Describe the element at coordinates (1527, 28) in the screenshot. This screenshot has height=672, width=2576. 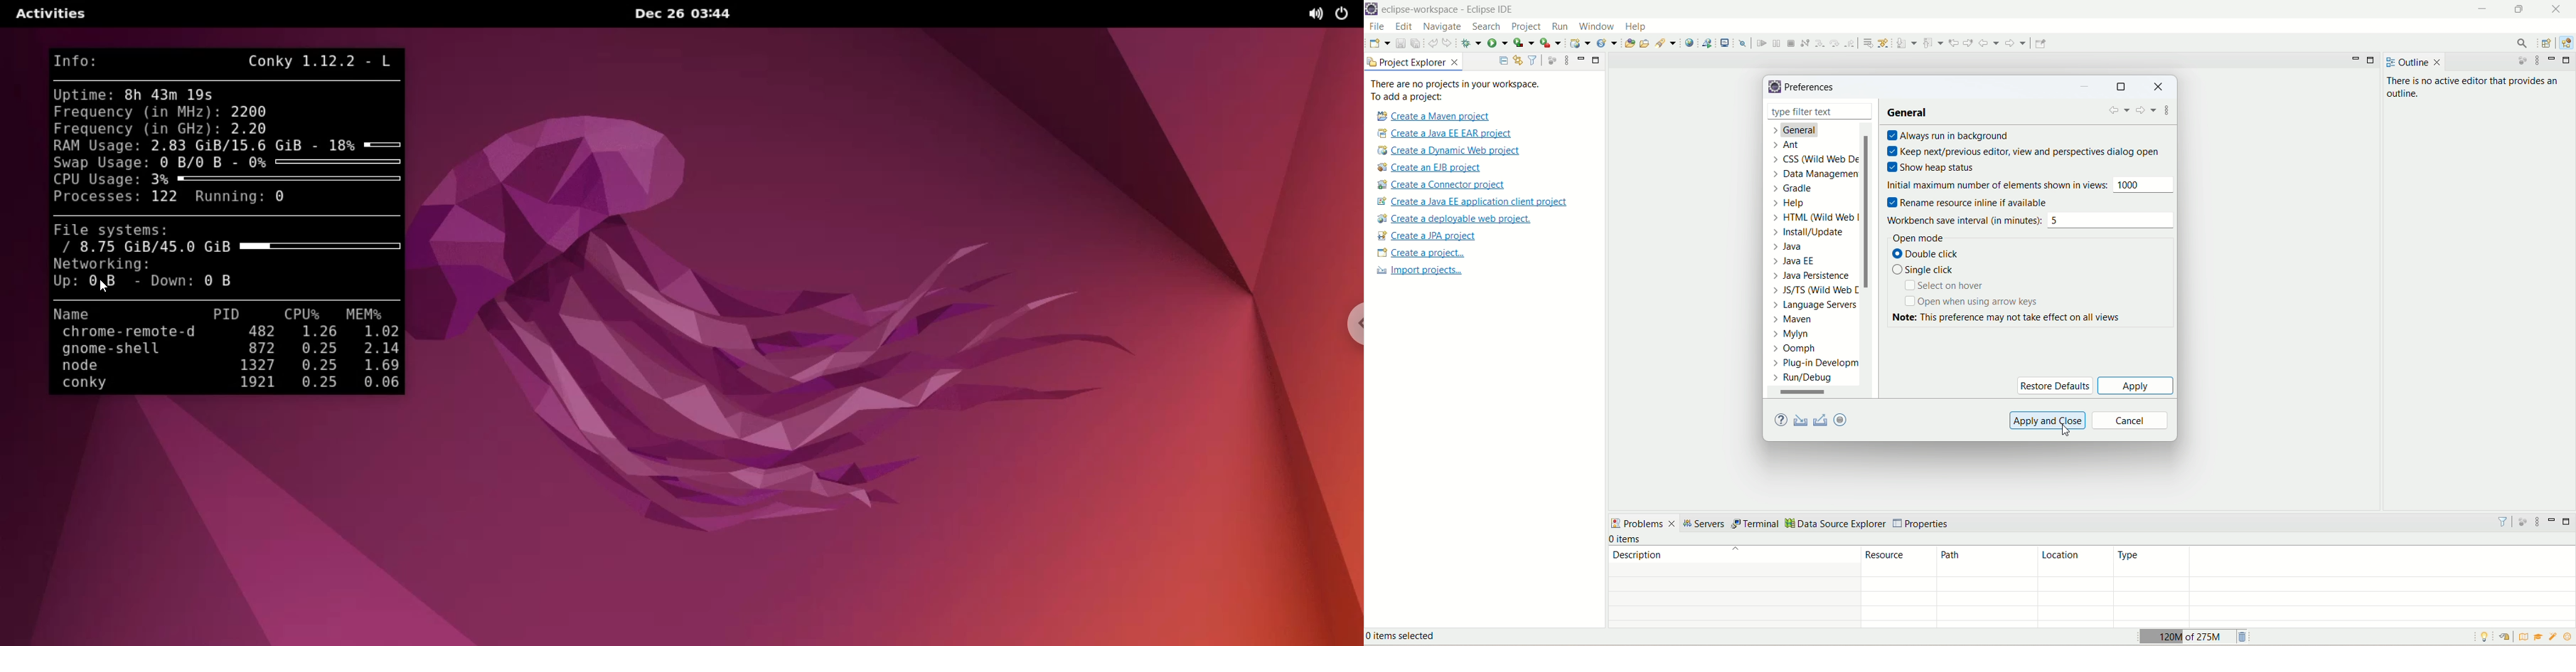
I see `project` at that location.